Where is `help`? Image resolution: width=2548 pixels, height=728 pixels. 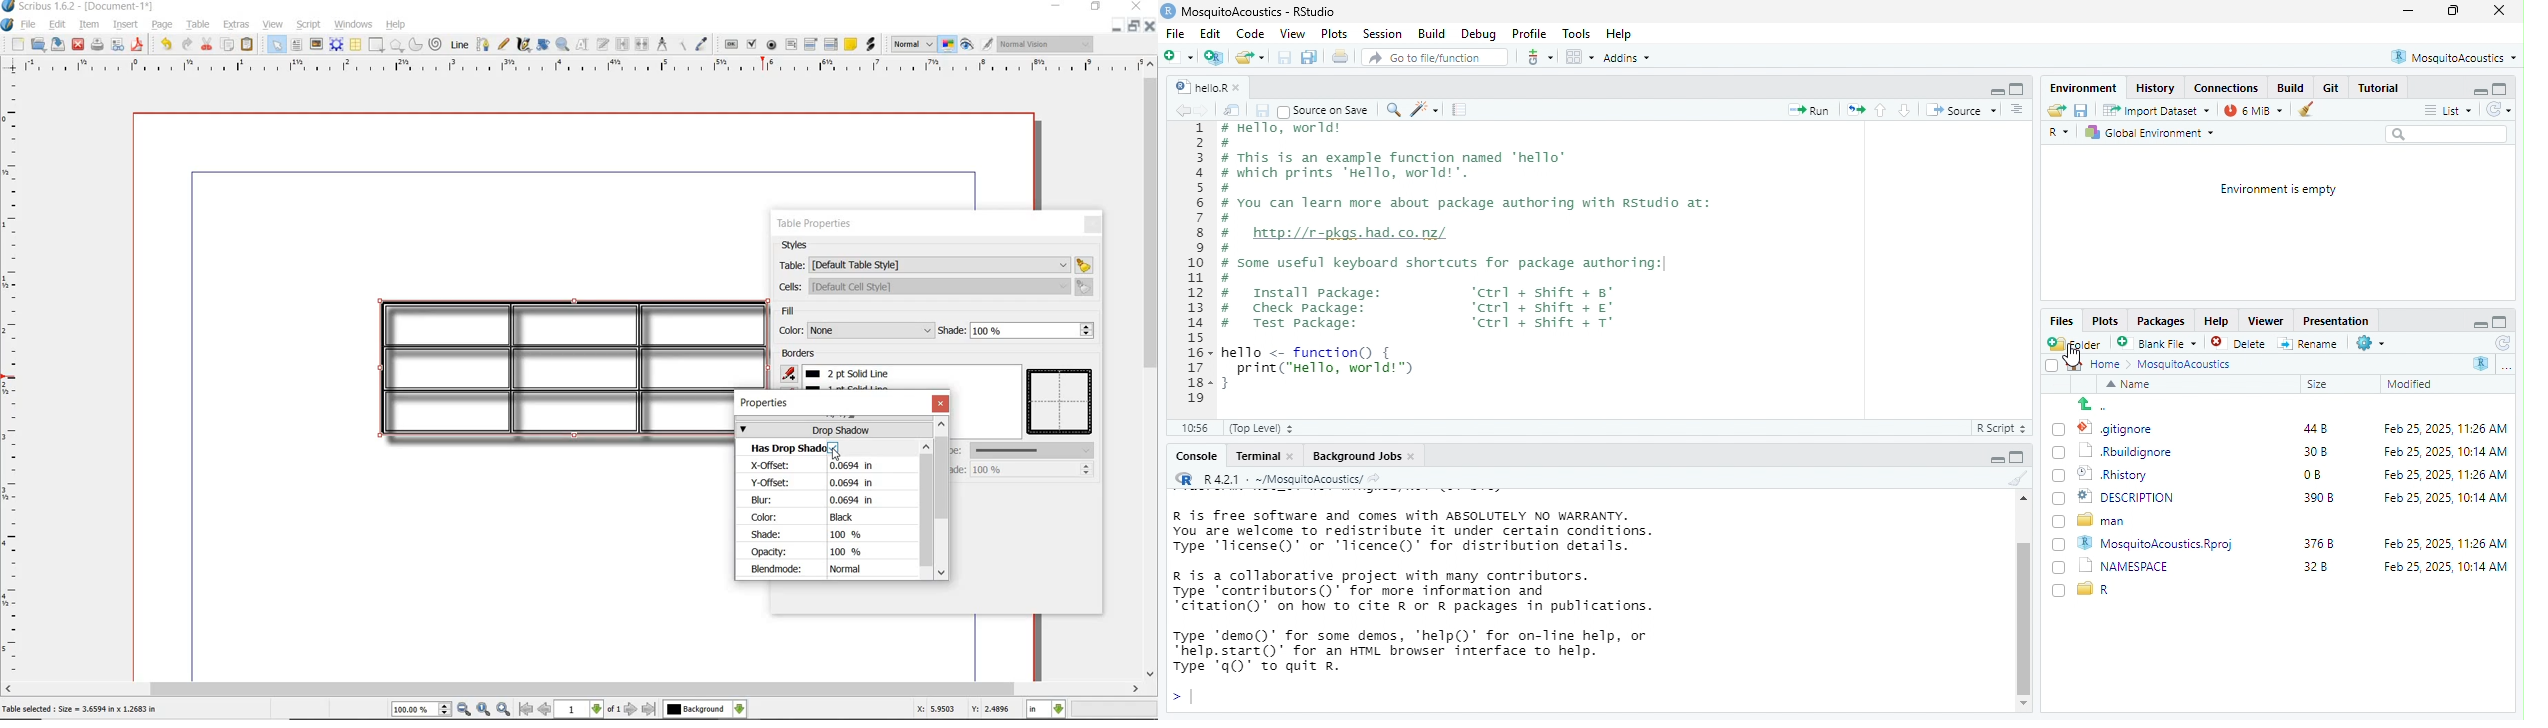
help is located at coordinates (394, 26).